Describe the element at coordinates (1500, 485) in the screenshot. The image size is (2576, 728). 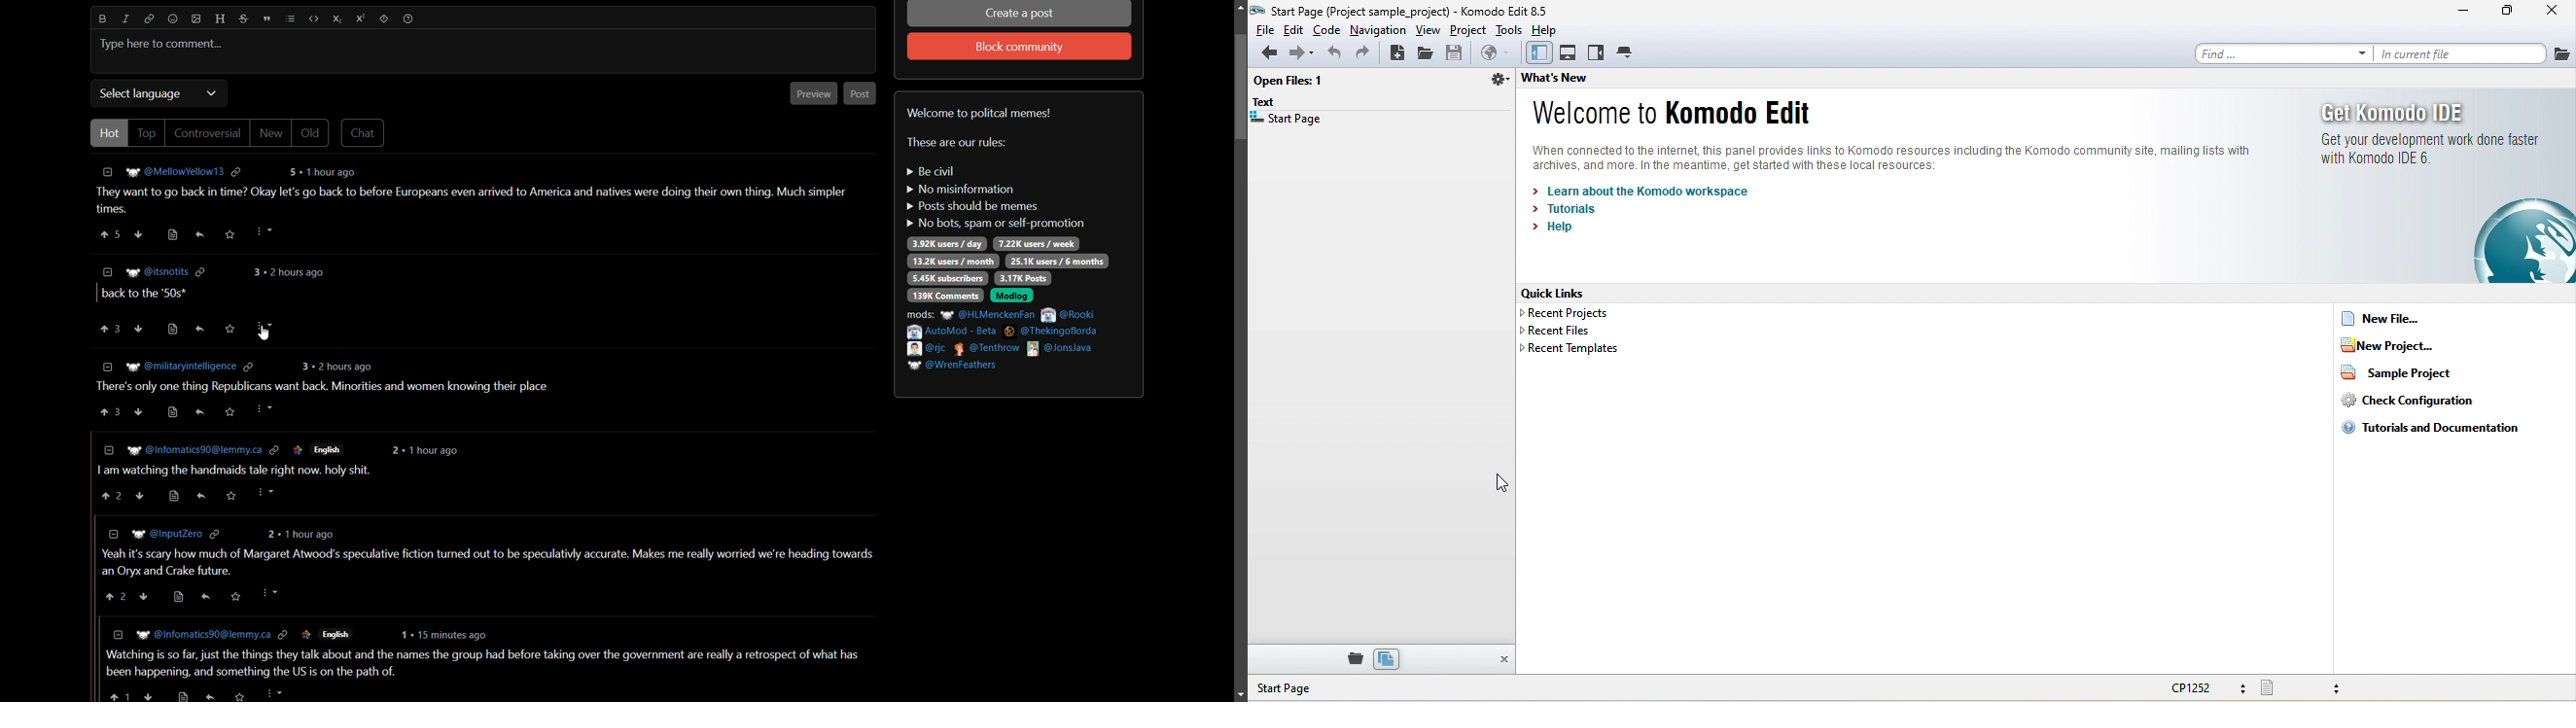
I see `cursor movement` at that location.